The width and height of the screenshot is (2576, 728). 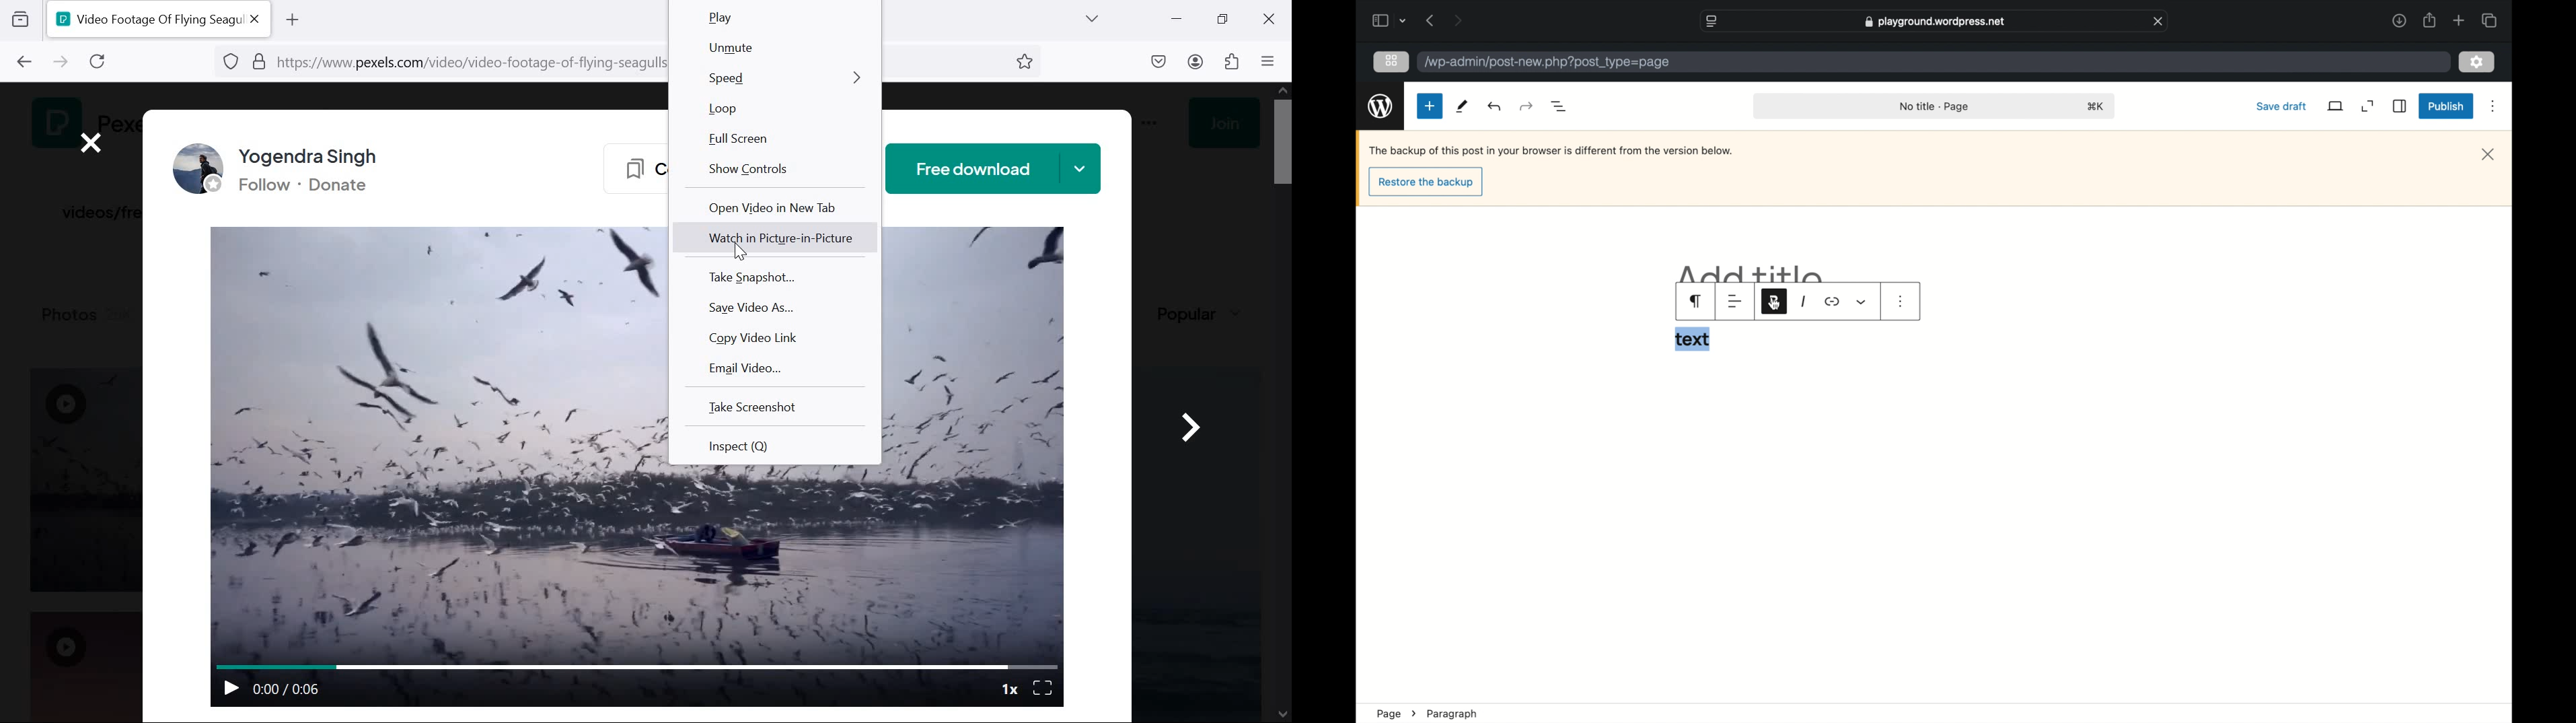 I want to click on restore down, so click(x=1224, y=19).